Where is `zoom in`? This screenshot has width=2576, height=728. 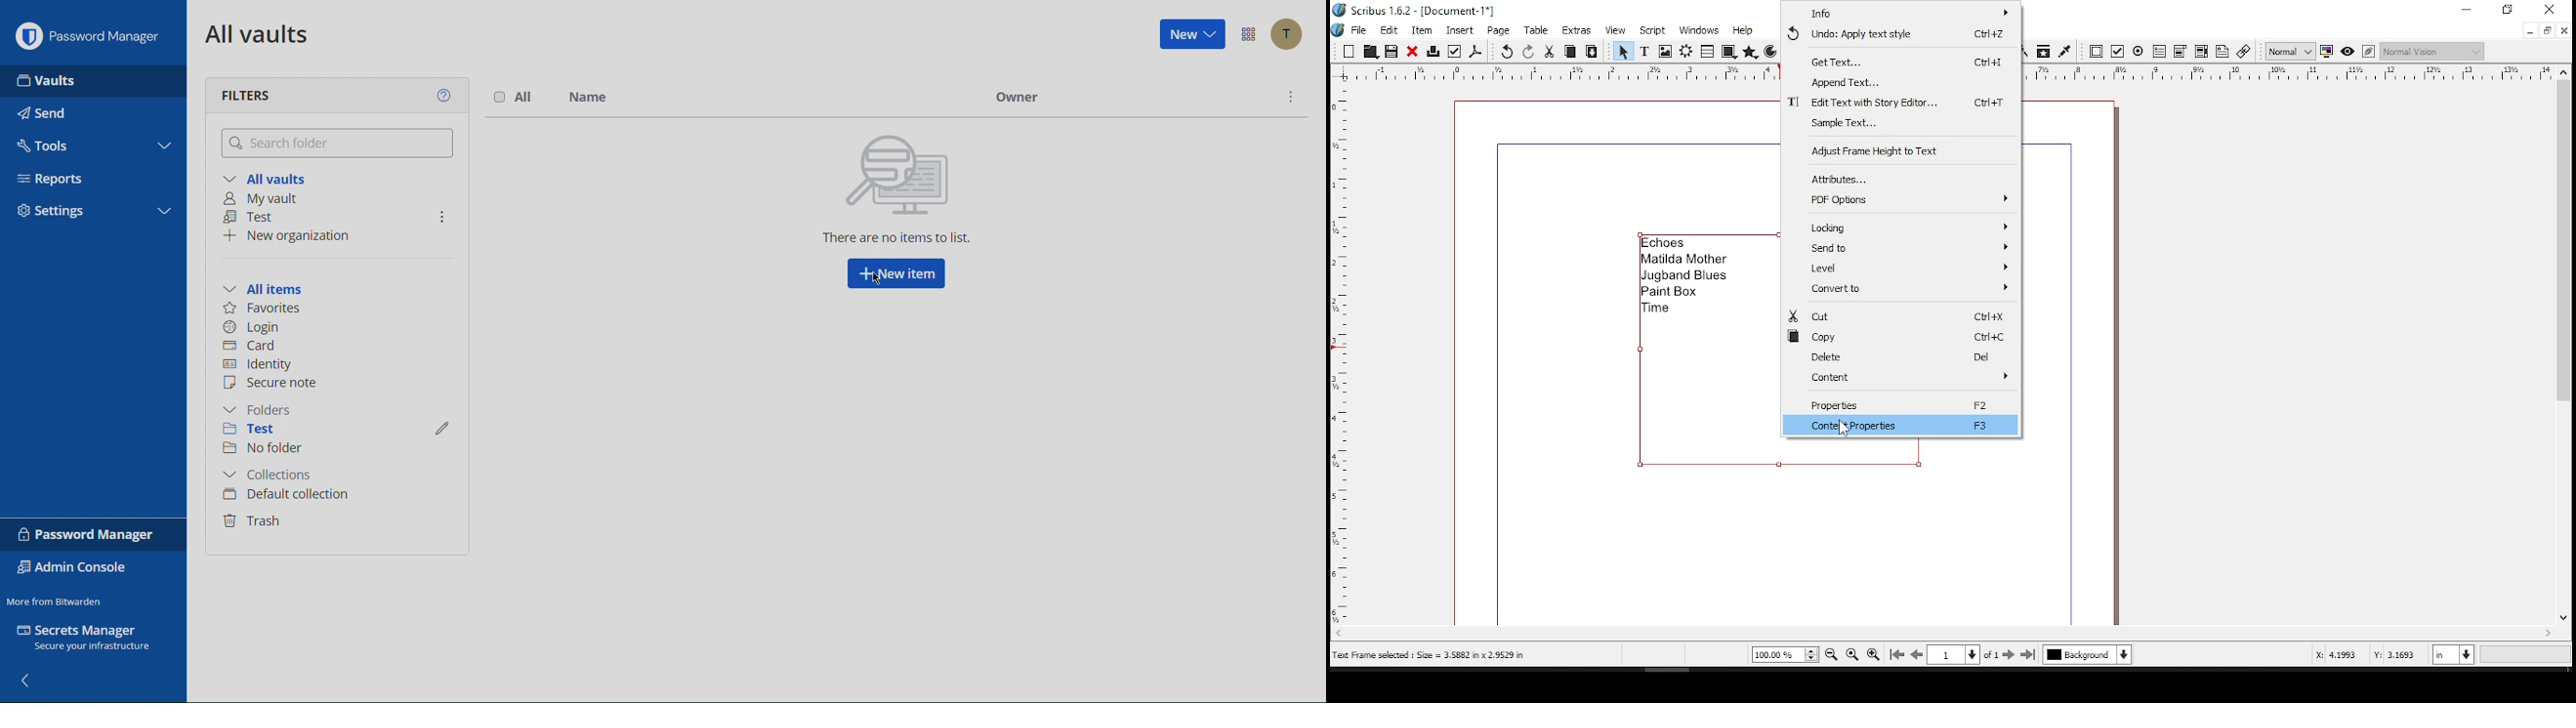
zoom in is located at coordinates (1872, 656).